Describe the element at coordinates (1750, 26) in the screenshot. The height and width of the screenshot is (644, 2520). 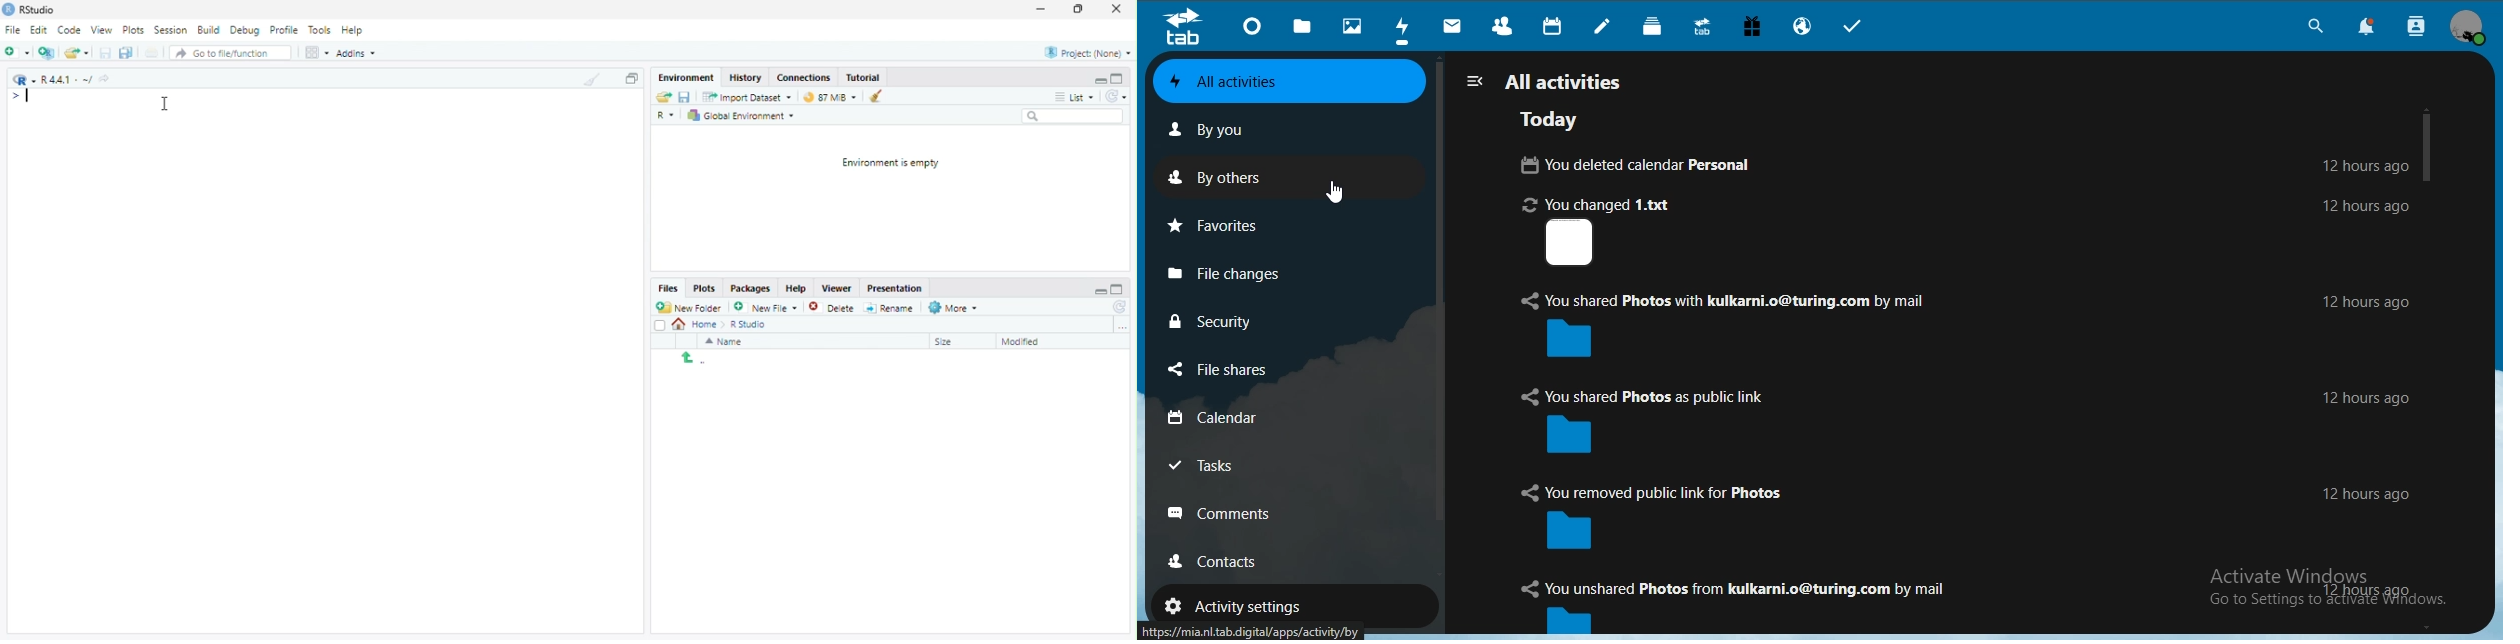
I see `free trial` at that location.